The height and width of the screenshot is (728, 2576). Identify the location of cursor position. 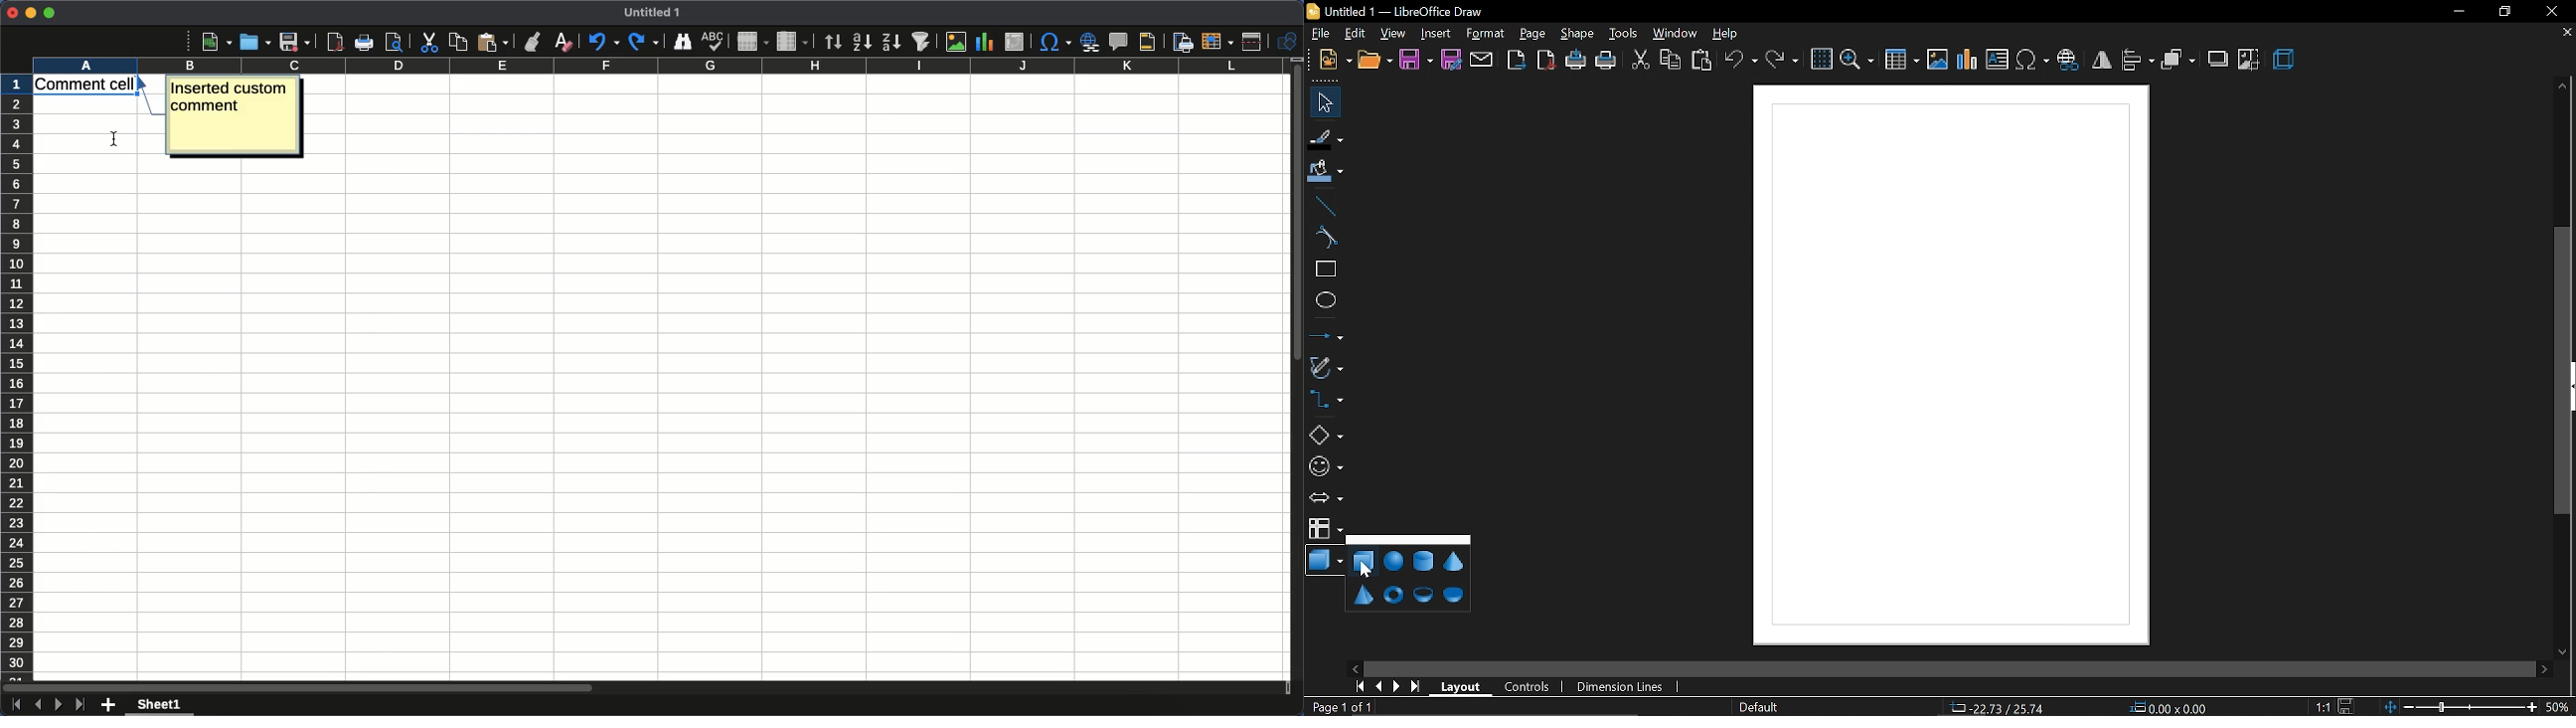
(111, 142).